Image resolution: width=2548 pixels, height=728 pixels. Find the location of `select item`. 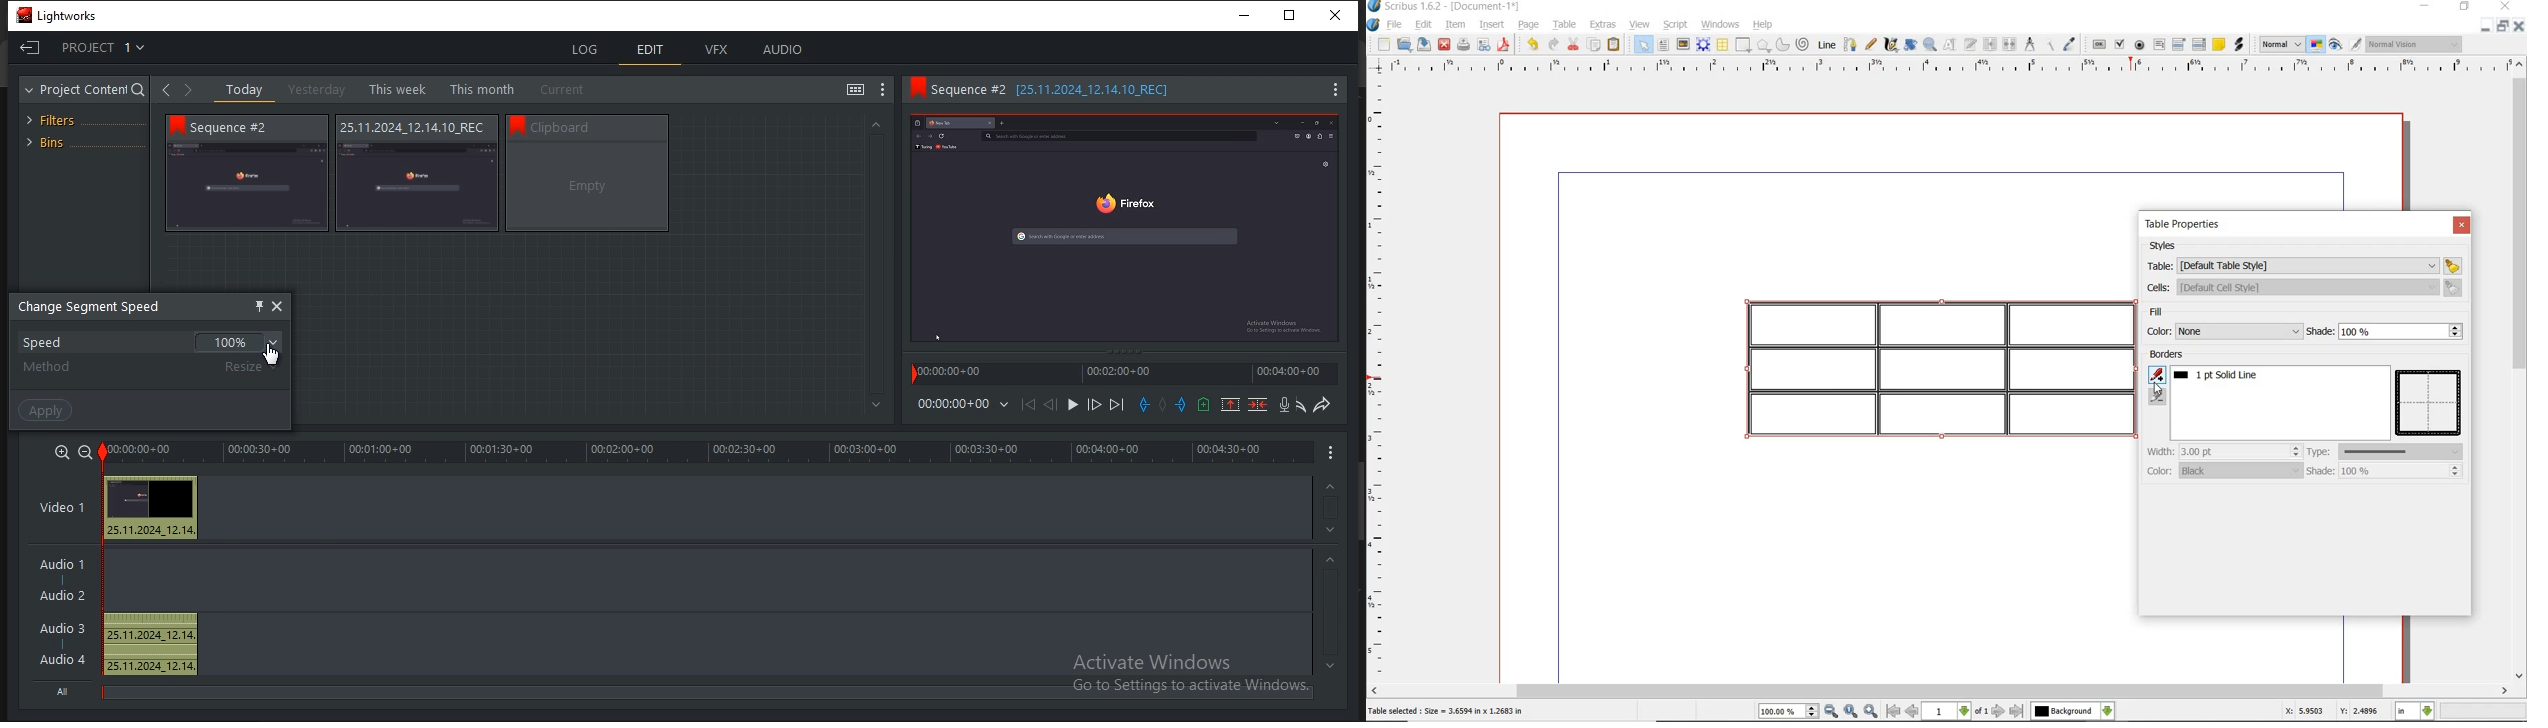

select item is located at coordinates (1642, 44).